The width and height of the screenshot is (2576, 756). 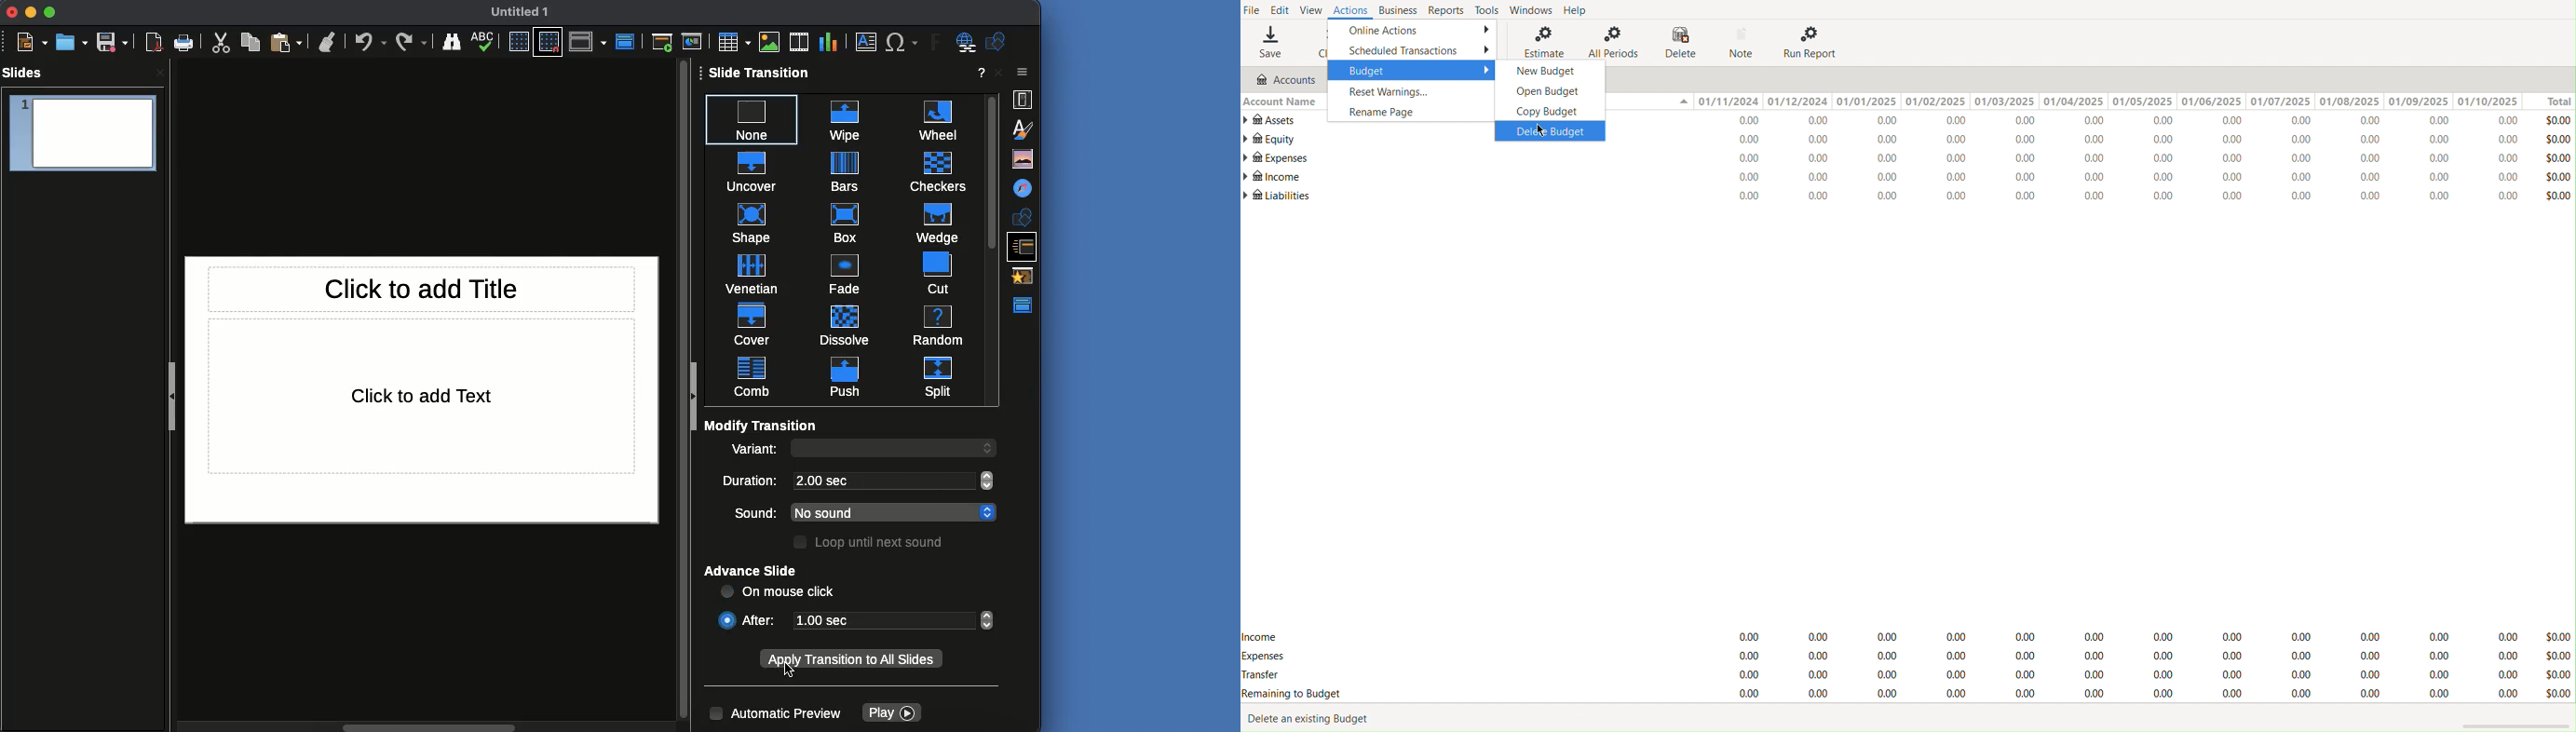 What do you see at coordinates (627, 40) in the screenshot?
I see `Master view` at bounding box center [627, 40].